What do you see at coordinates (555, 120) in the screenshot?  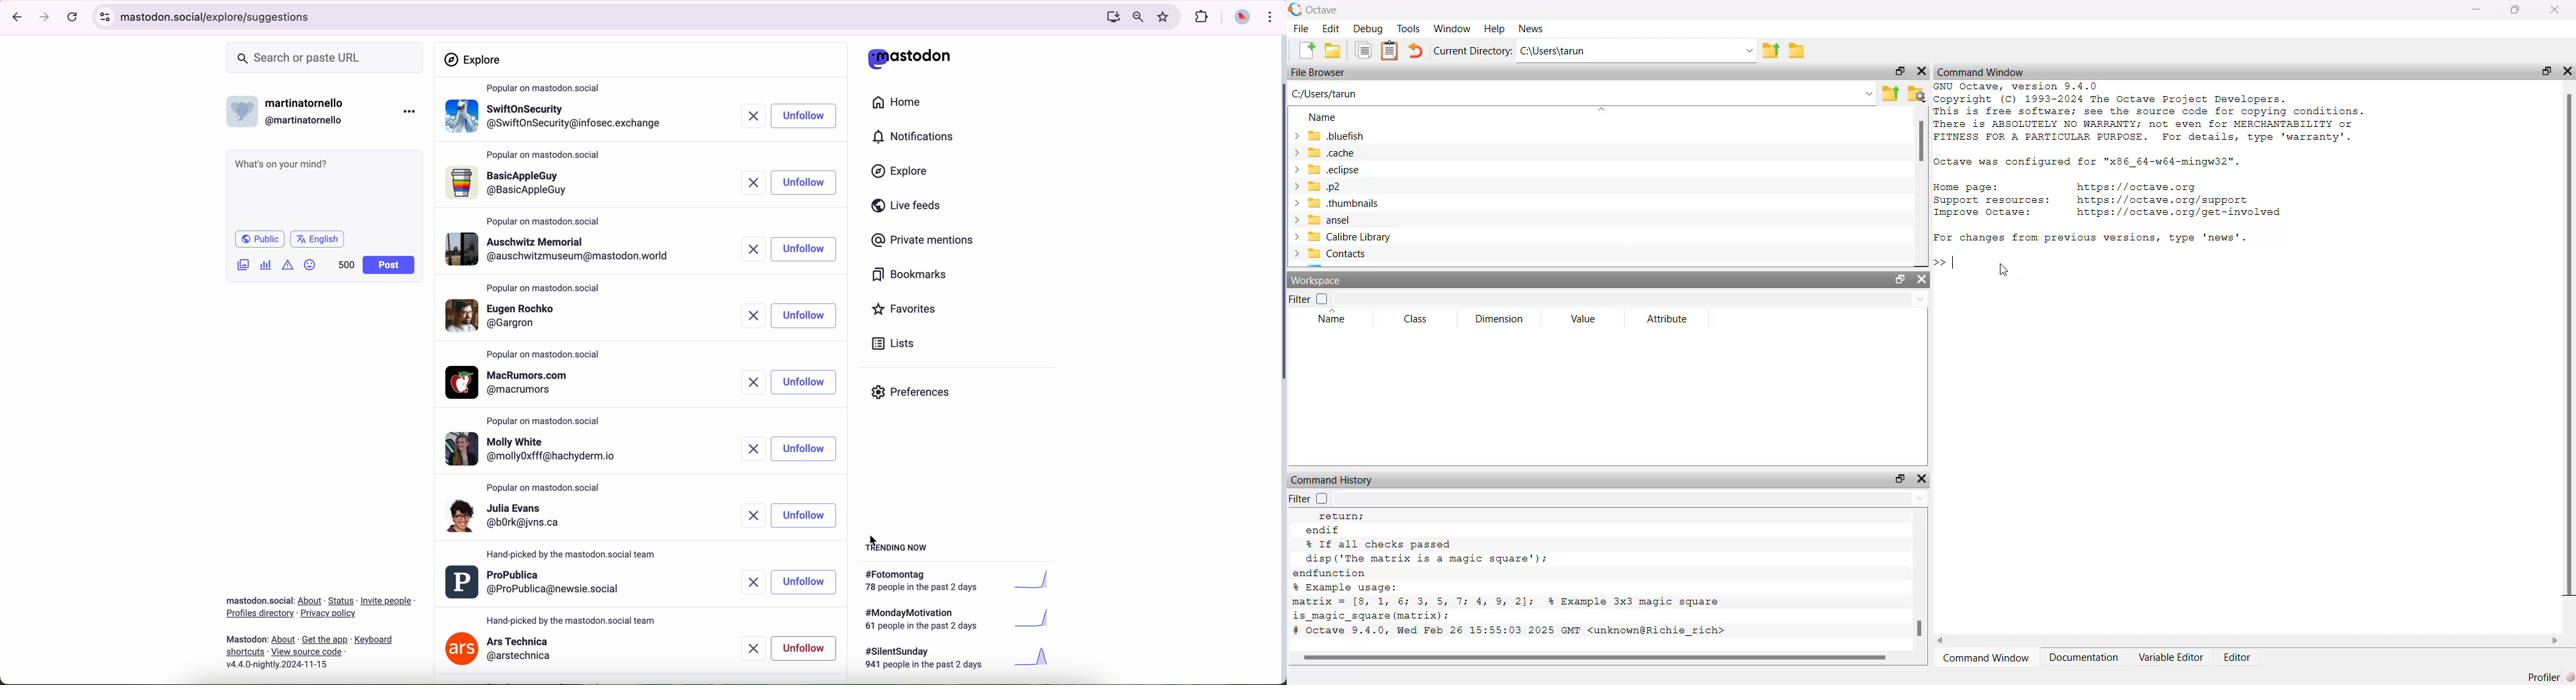 I see `profile` at bounding box center [555, 120].